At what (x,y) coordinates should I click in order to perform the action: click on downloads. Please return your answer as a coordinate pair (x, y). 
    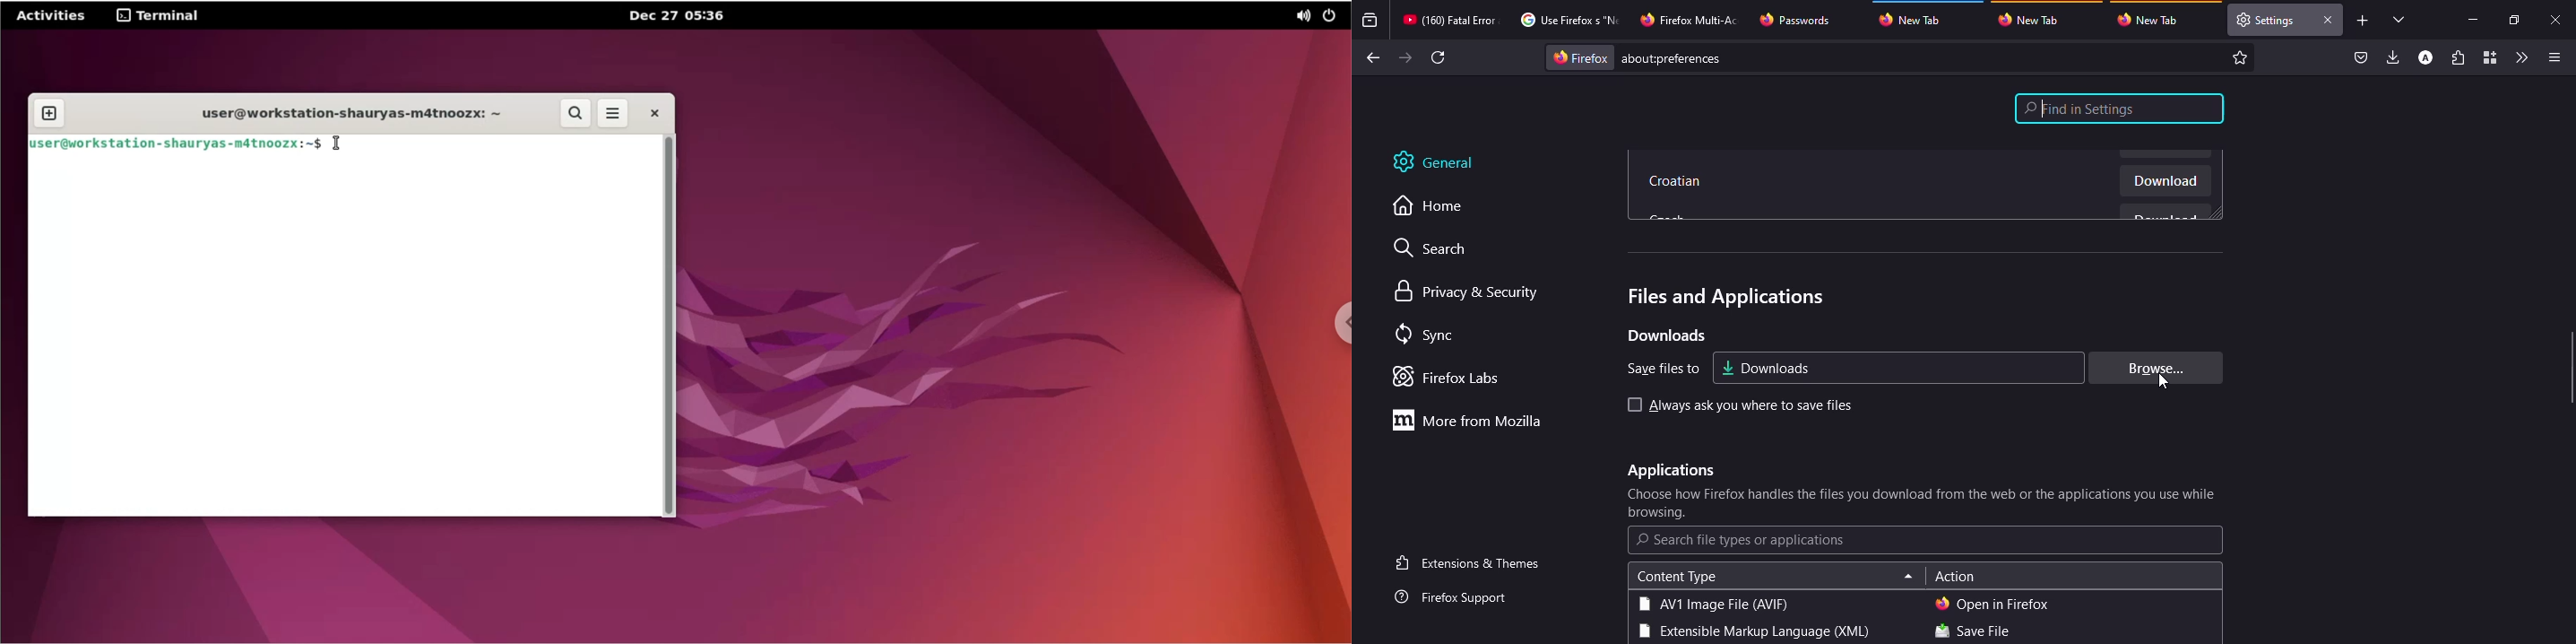
    Looking at the image, I should click on (1665, 335).